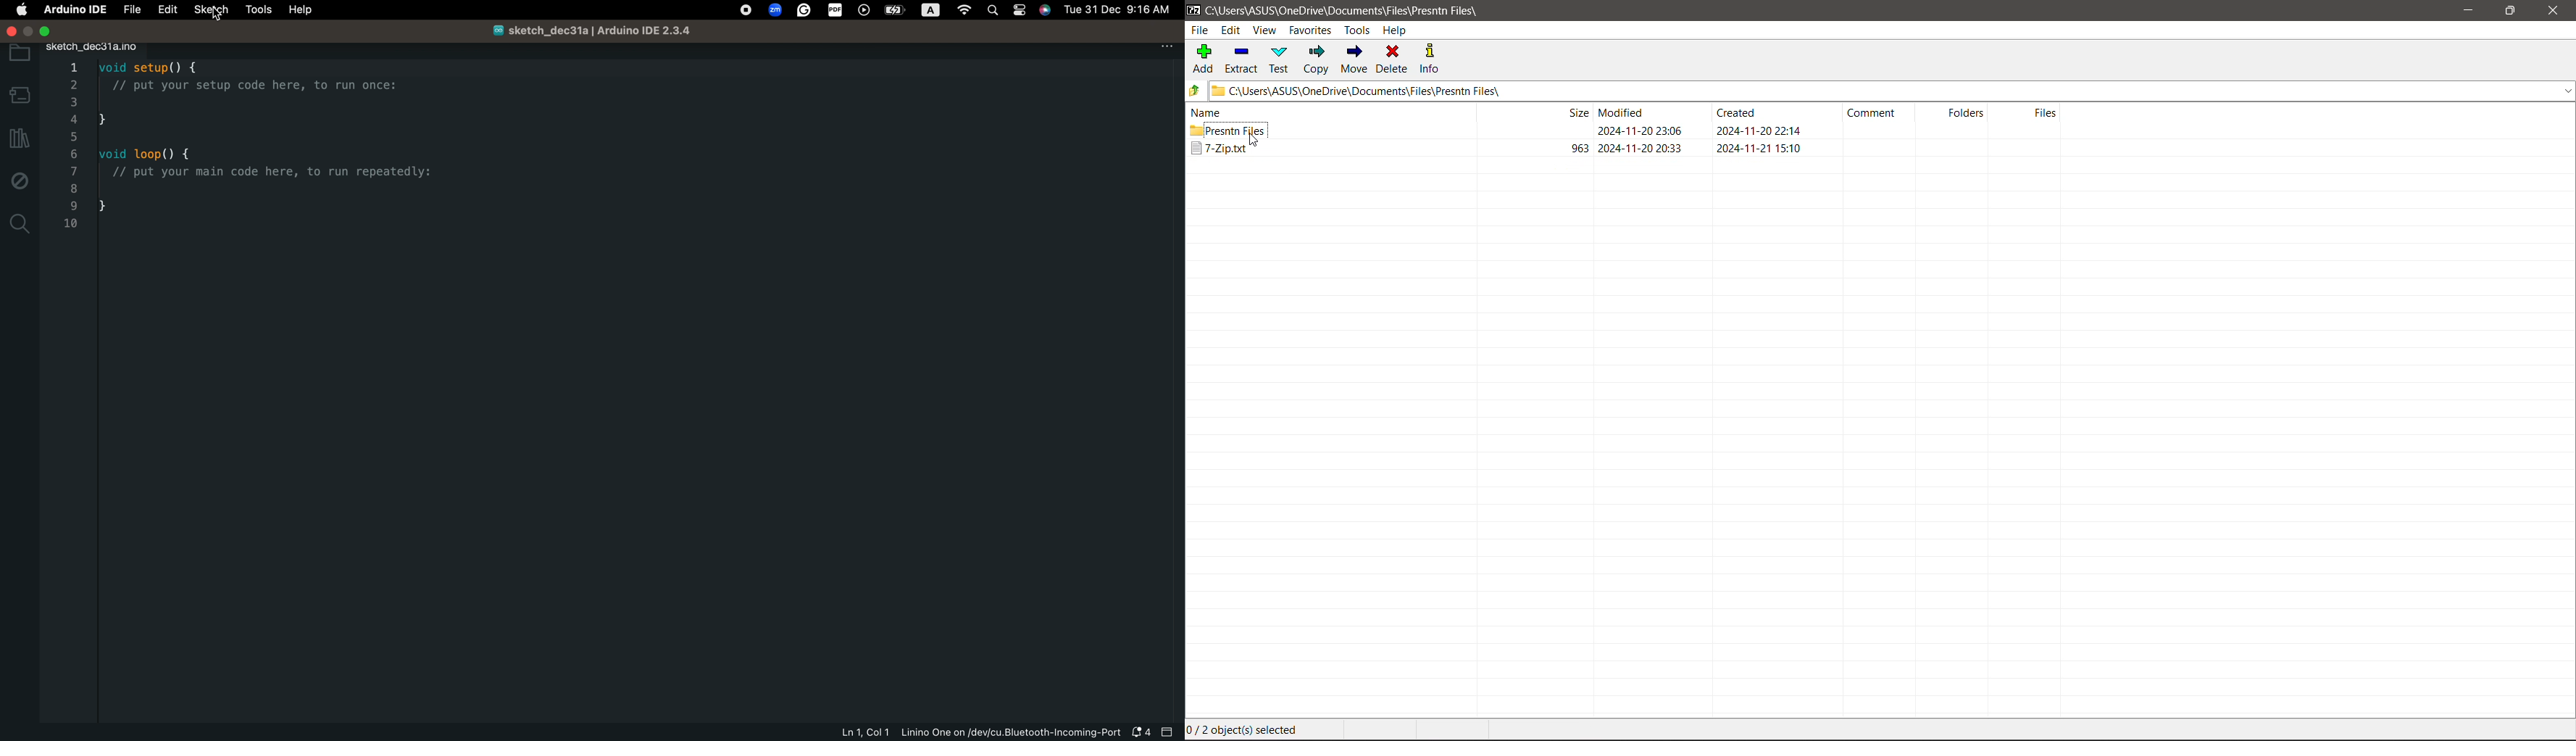 This screenshot has width=2576, height=756. Describe the element at coordinates (217, 13) in the screenshot. I see `cursor` at that location.